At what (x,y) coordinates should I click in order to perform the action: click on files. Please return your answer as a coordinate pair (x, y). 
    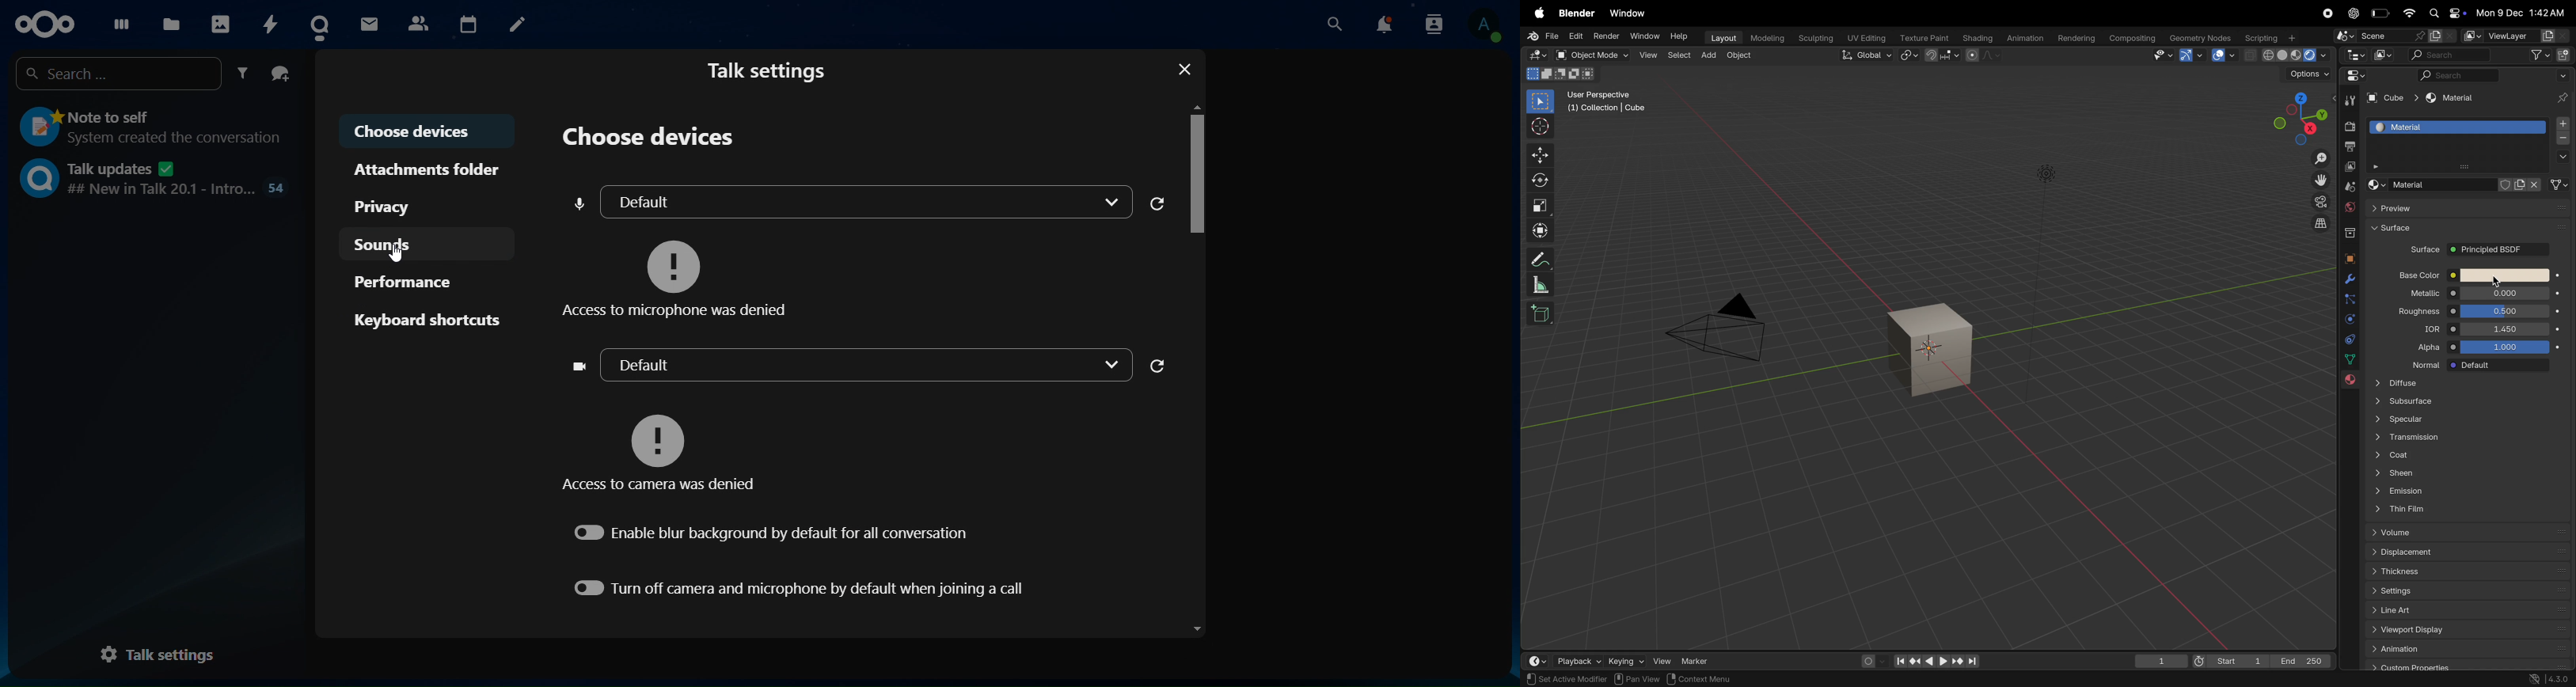
    Looking at the image, I should click on (172, 21).